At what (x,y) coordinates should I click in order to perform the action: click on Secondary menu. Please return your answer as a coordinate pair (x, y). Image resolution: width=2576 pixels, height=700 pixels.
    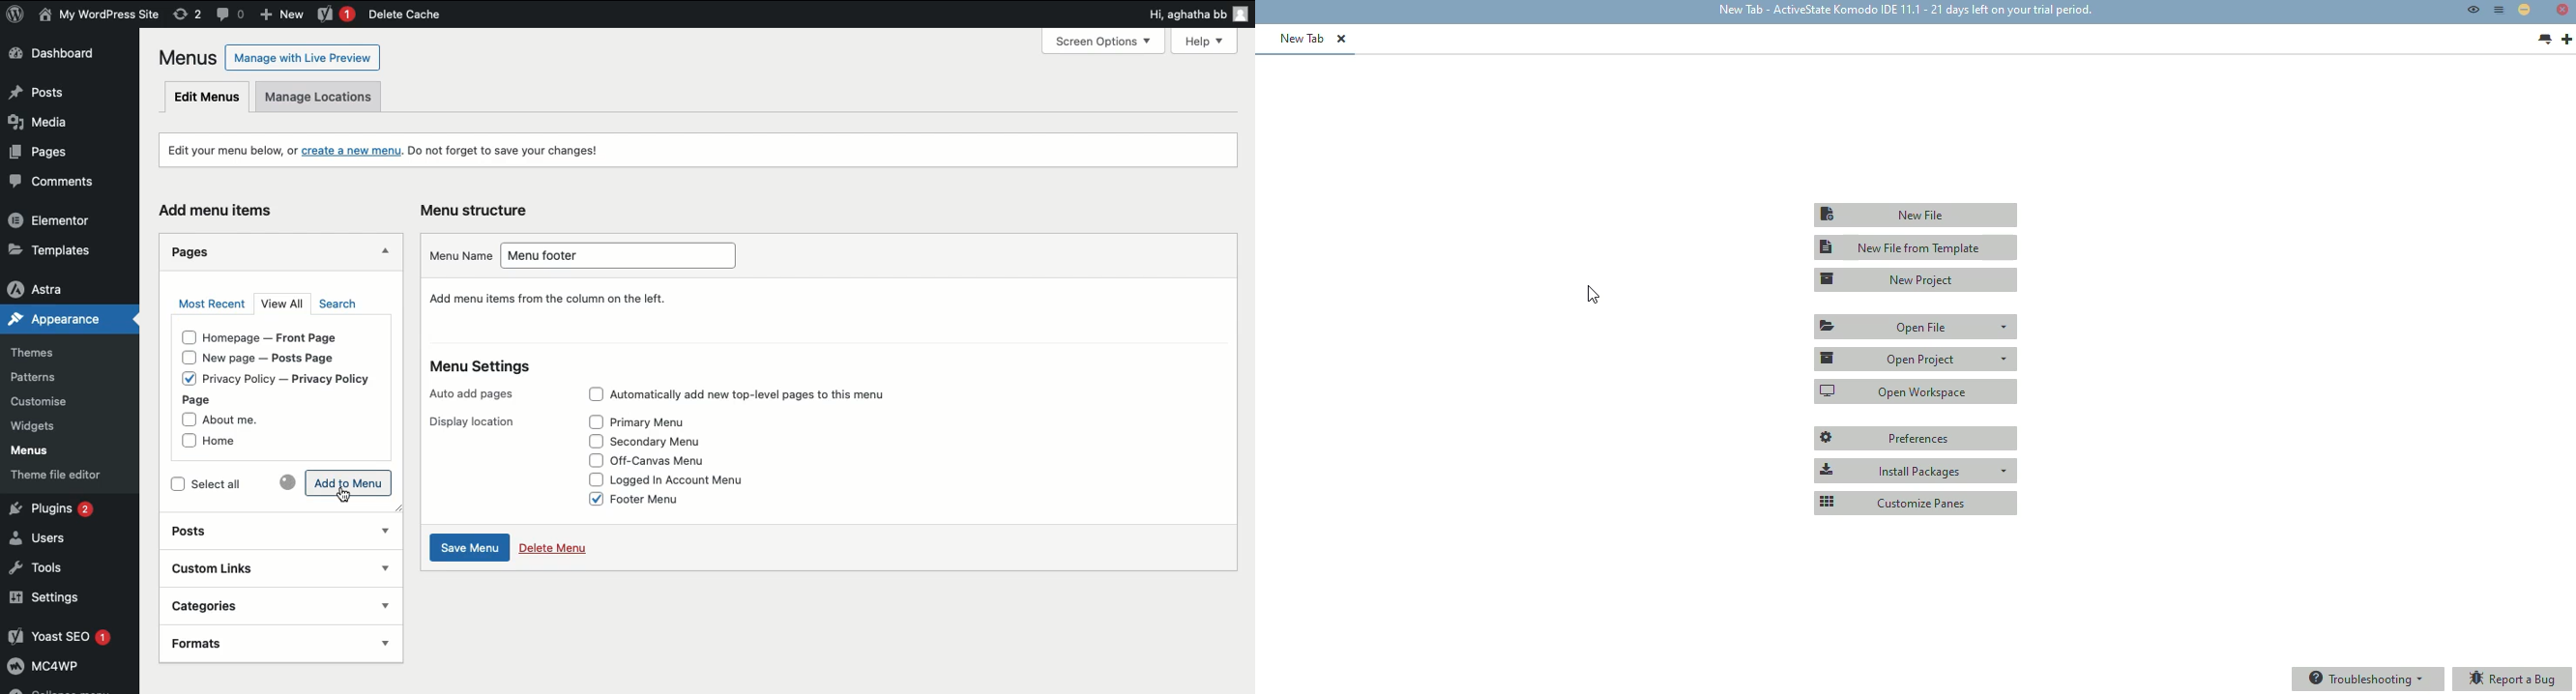
    Looking at the image, I should click on (668, 439).